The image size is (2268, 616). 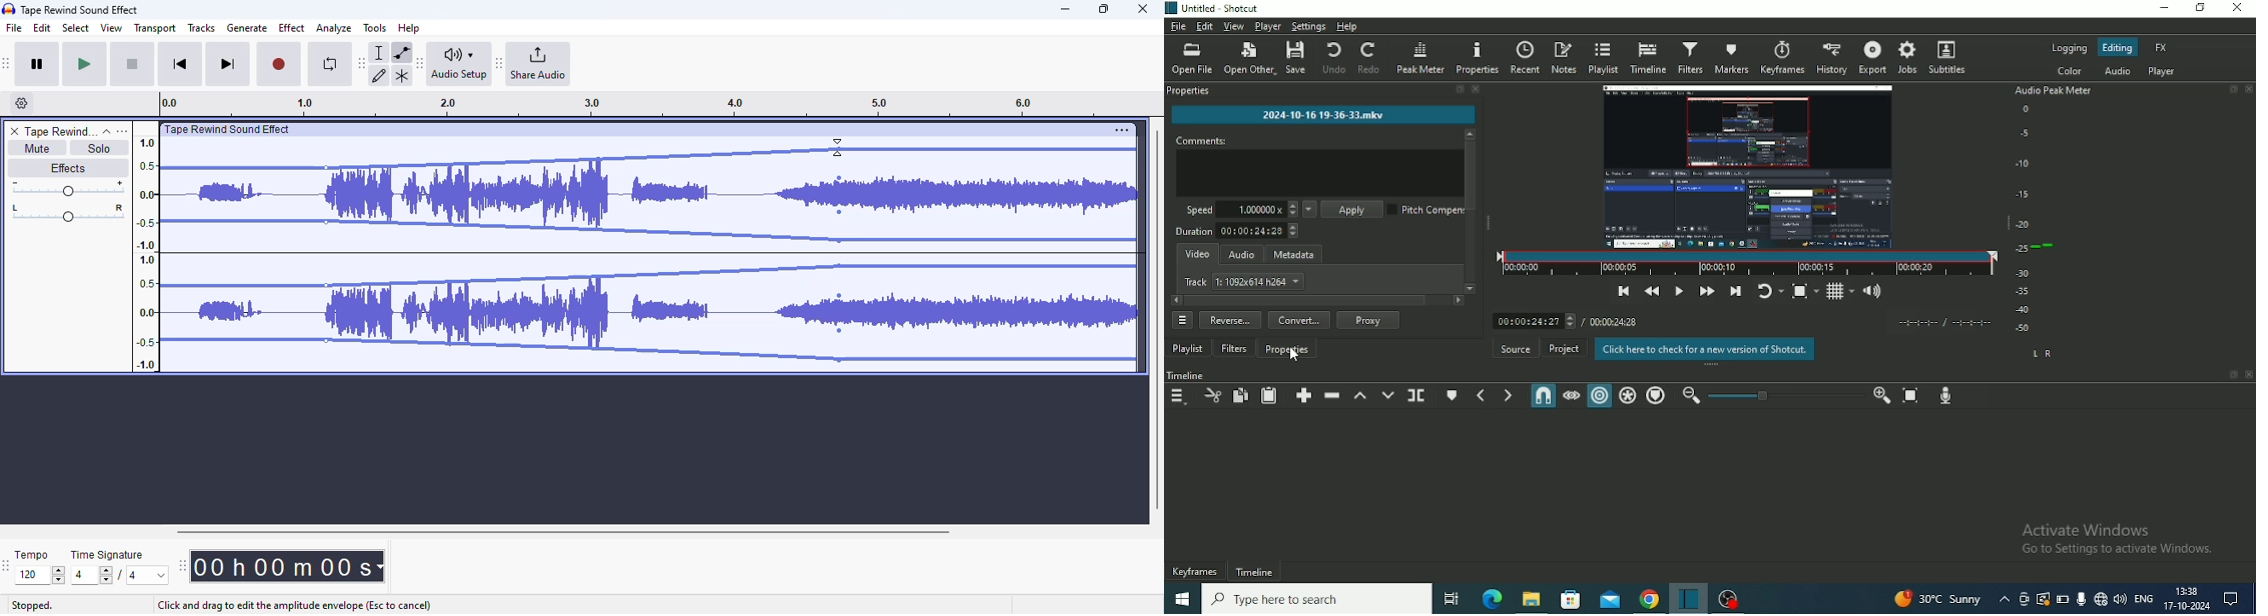 I want to click on control point, so click(x=326, y=340).